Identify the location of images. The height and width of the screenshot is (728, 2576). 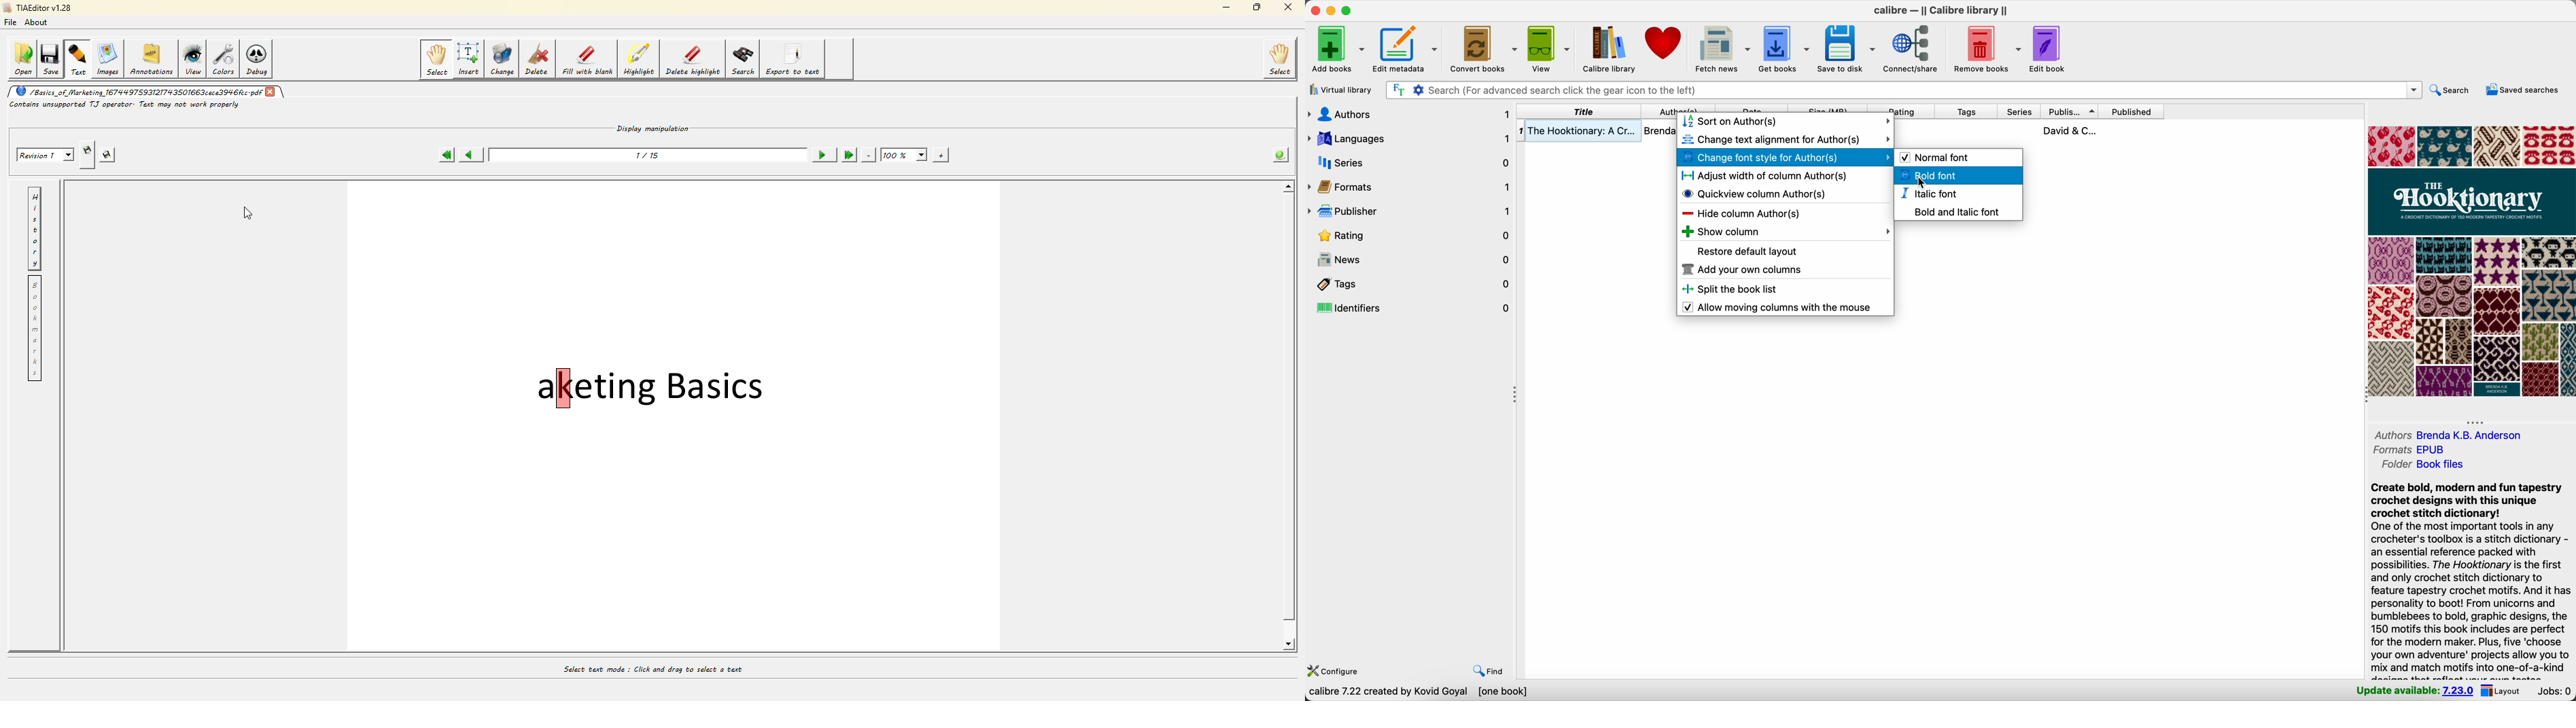
(107, 58).